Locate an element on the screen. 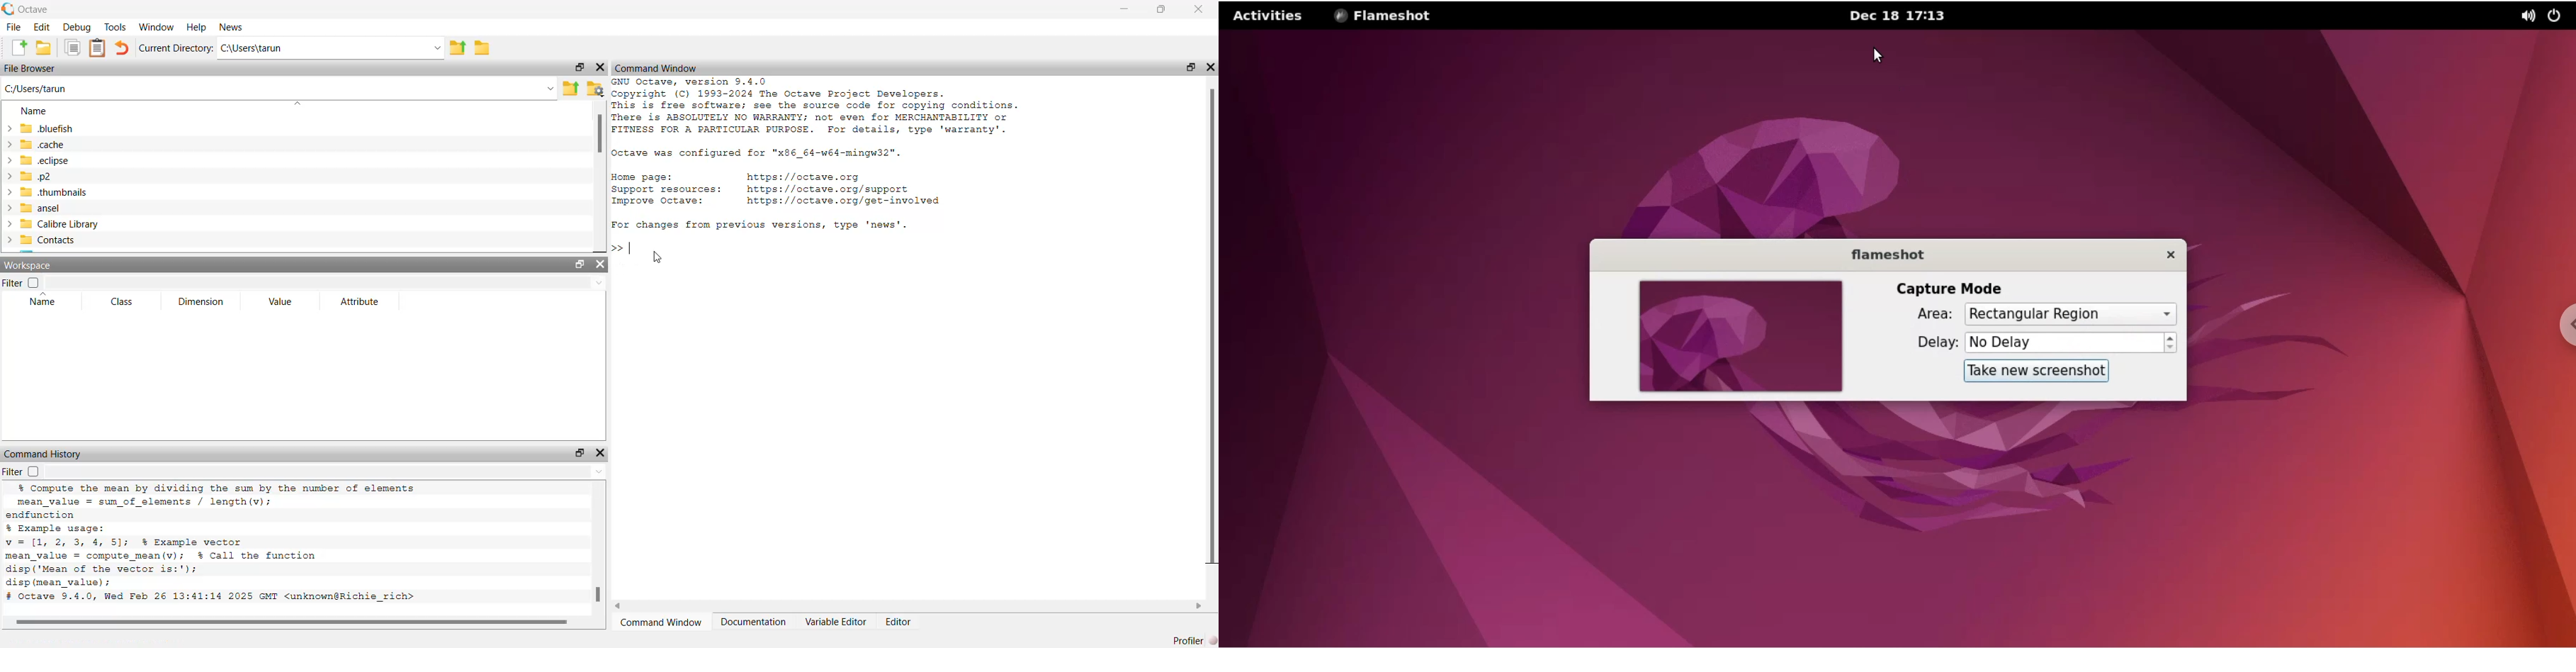  Drop-down  is located at coordinates (601, 283).